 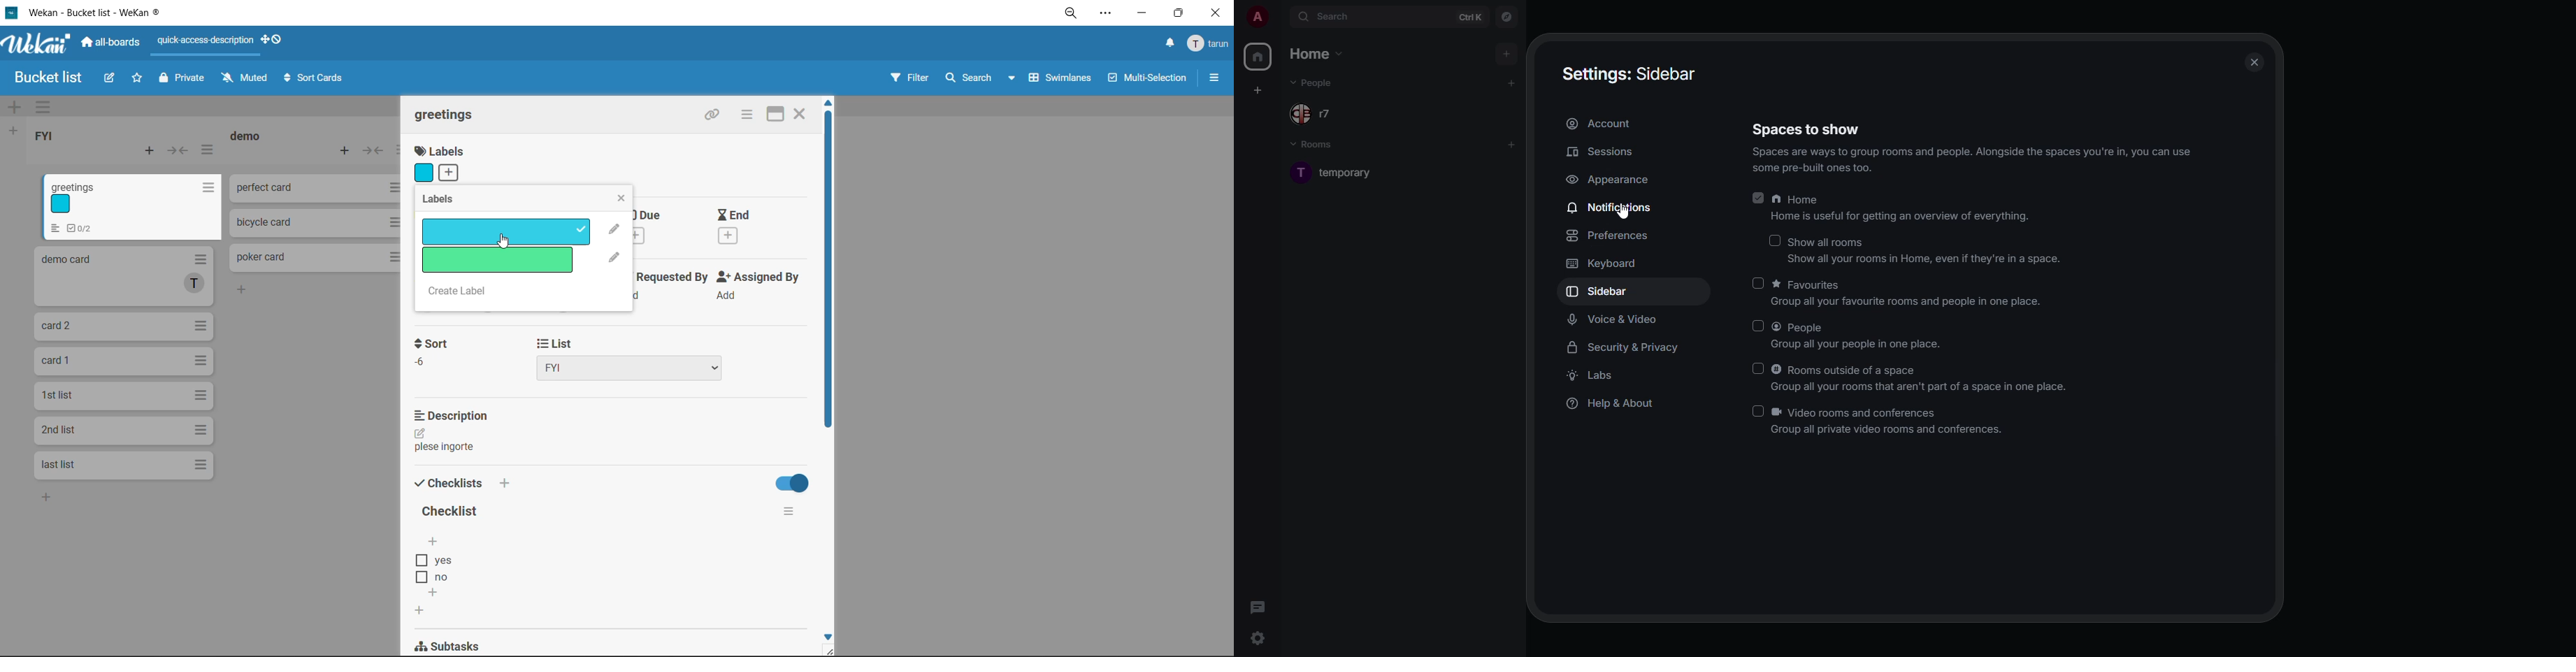 What do you see at coordinates (1257, 17) in the screenshot?
I see `profile` at bounding box center [1257, 17].